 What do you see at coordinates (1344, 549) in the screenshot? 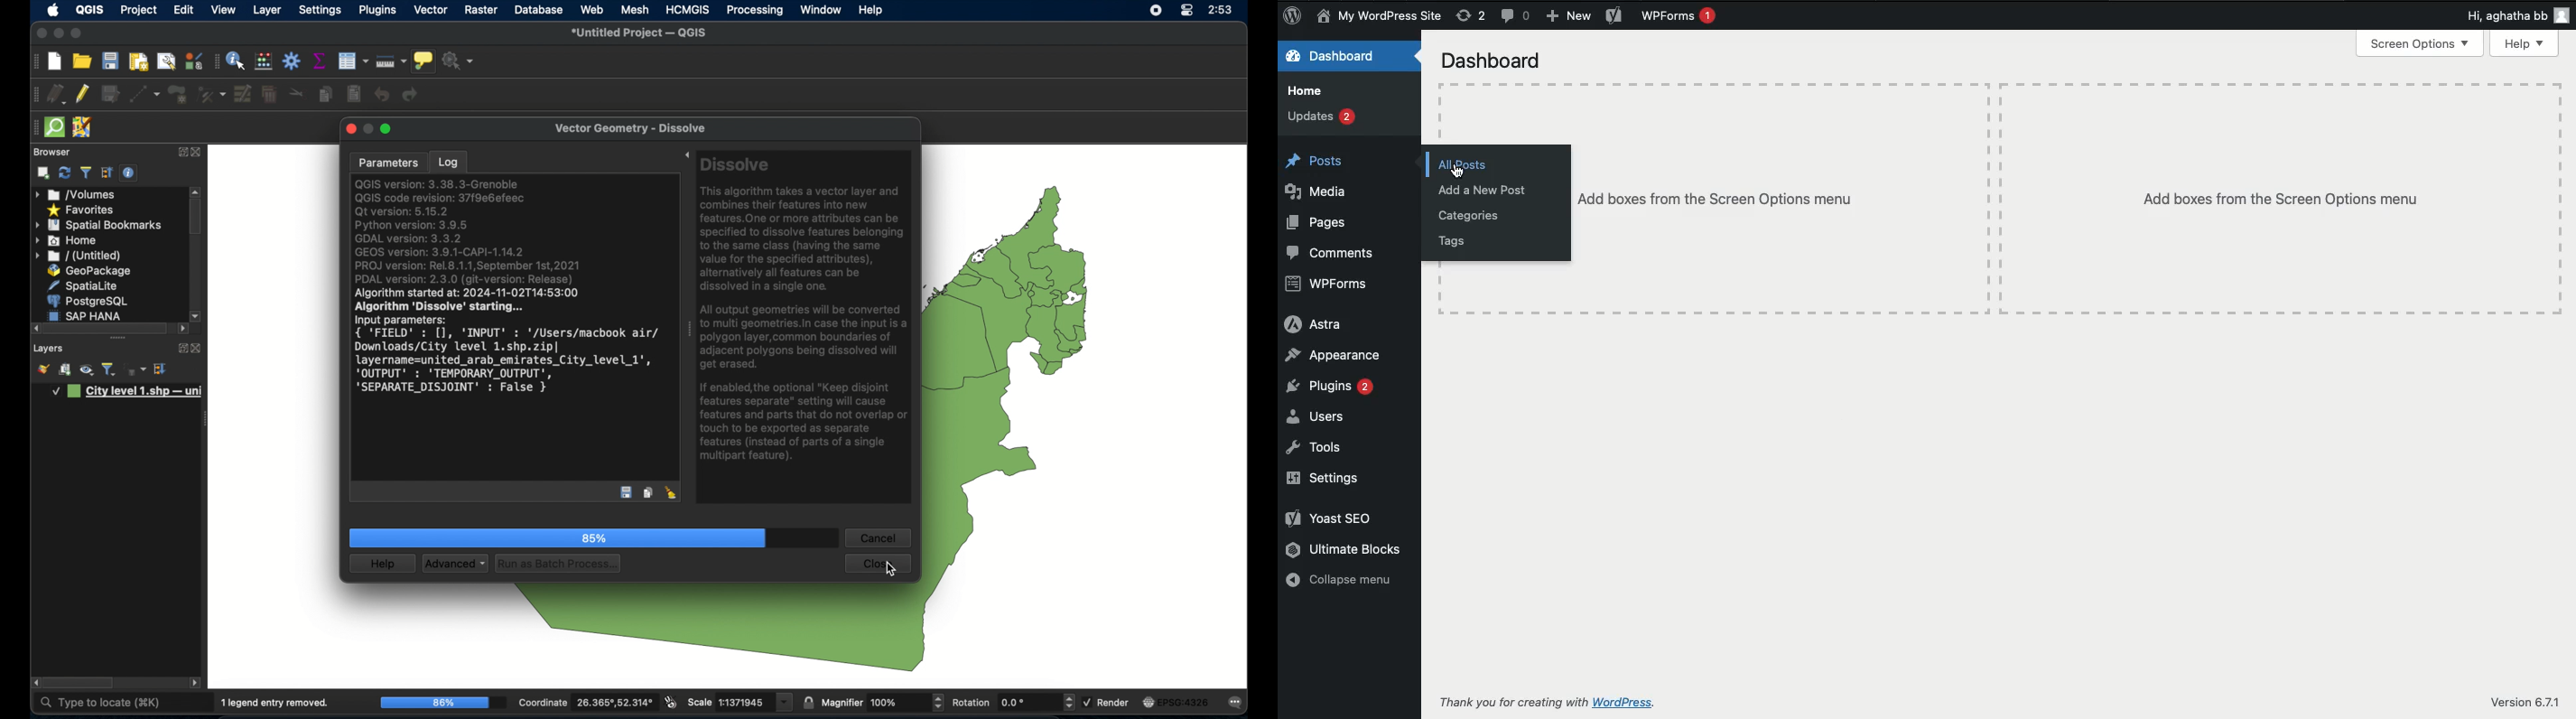
I see `Ultimate blocks` at bounding box center [1344, 549].